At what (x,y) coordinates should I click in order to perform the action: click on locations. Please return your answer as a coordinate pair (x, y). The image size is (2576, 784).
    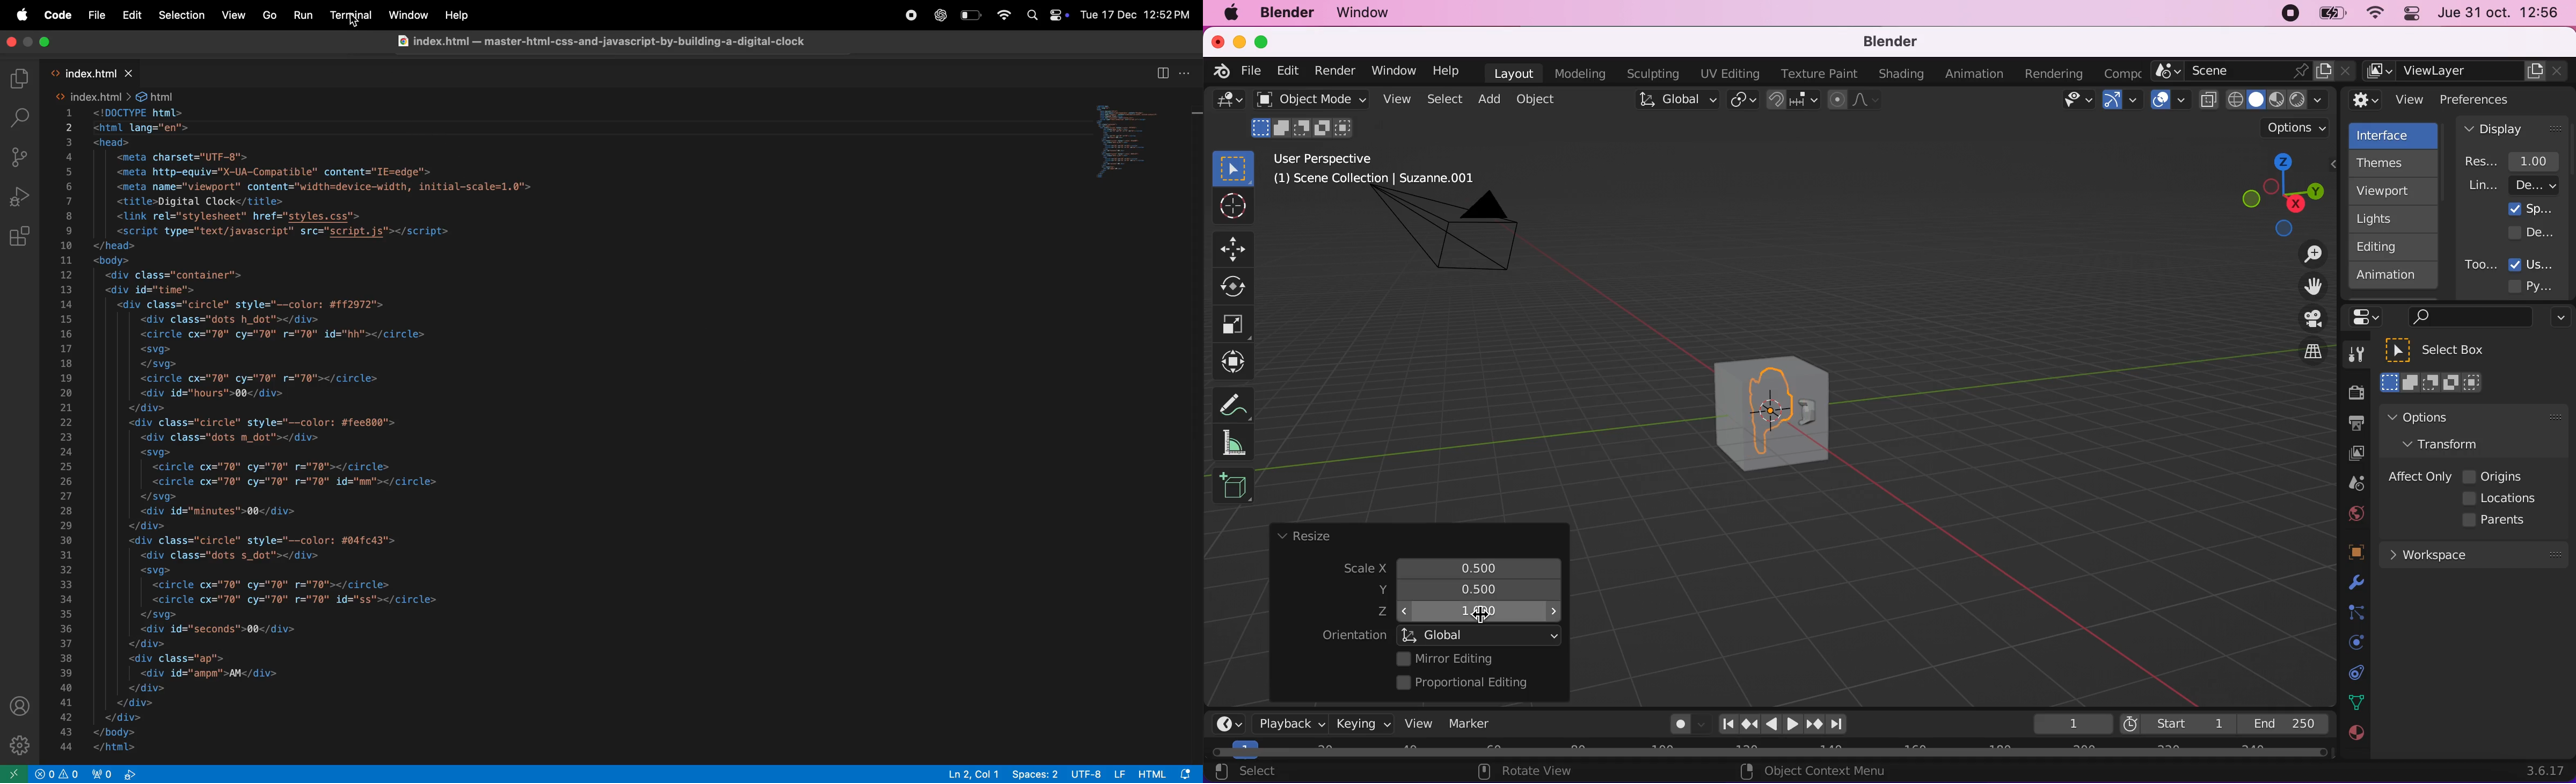
    Looking at the image, I should click on (2503, 498).